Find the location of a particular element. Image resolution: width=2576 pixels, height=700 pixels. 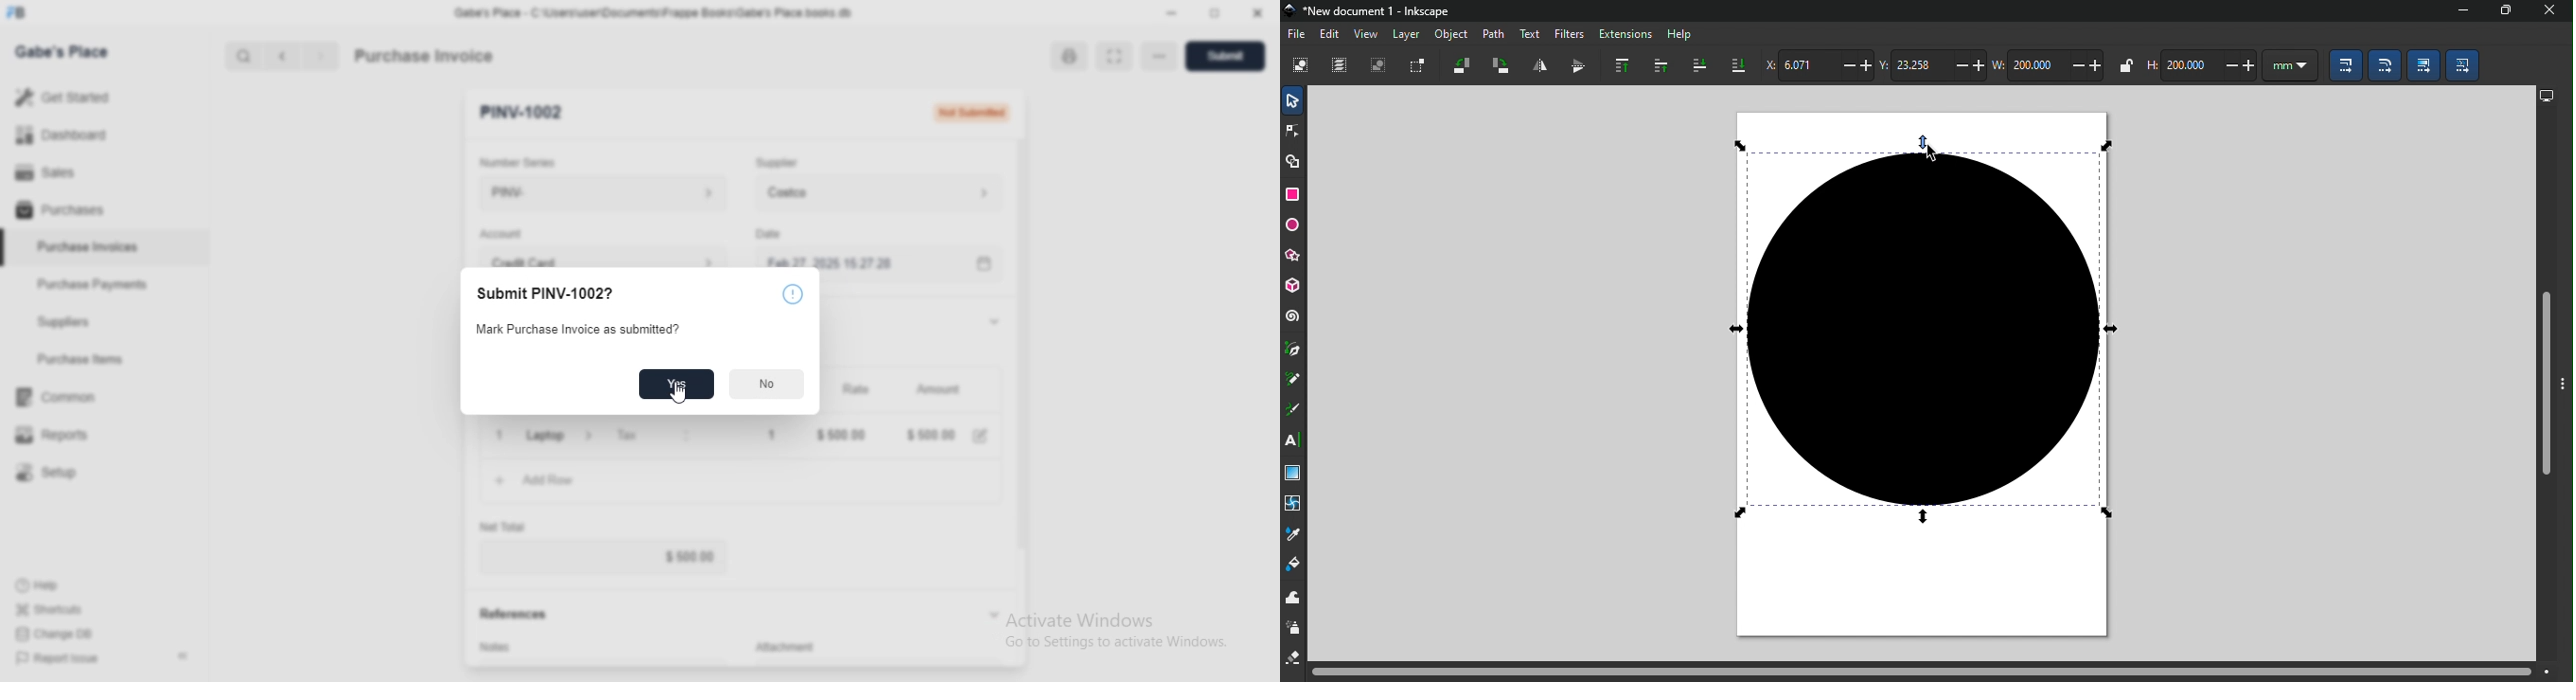

Select all objects is located at coordinates (1304, 64).